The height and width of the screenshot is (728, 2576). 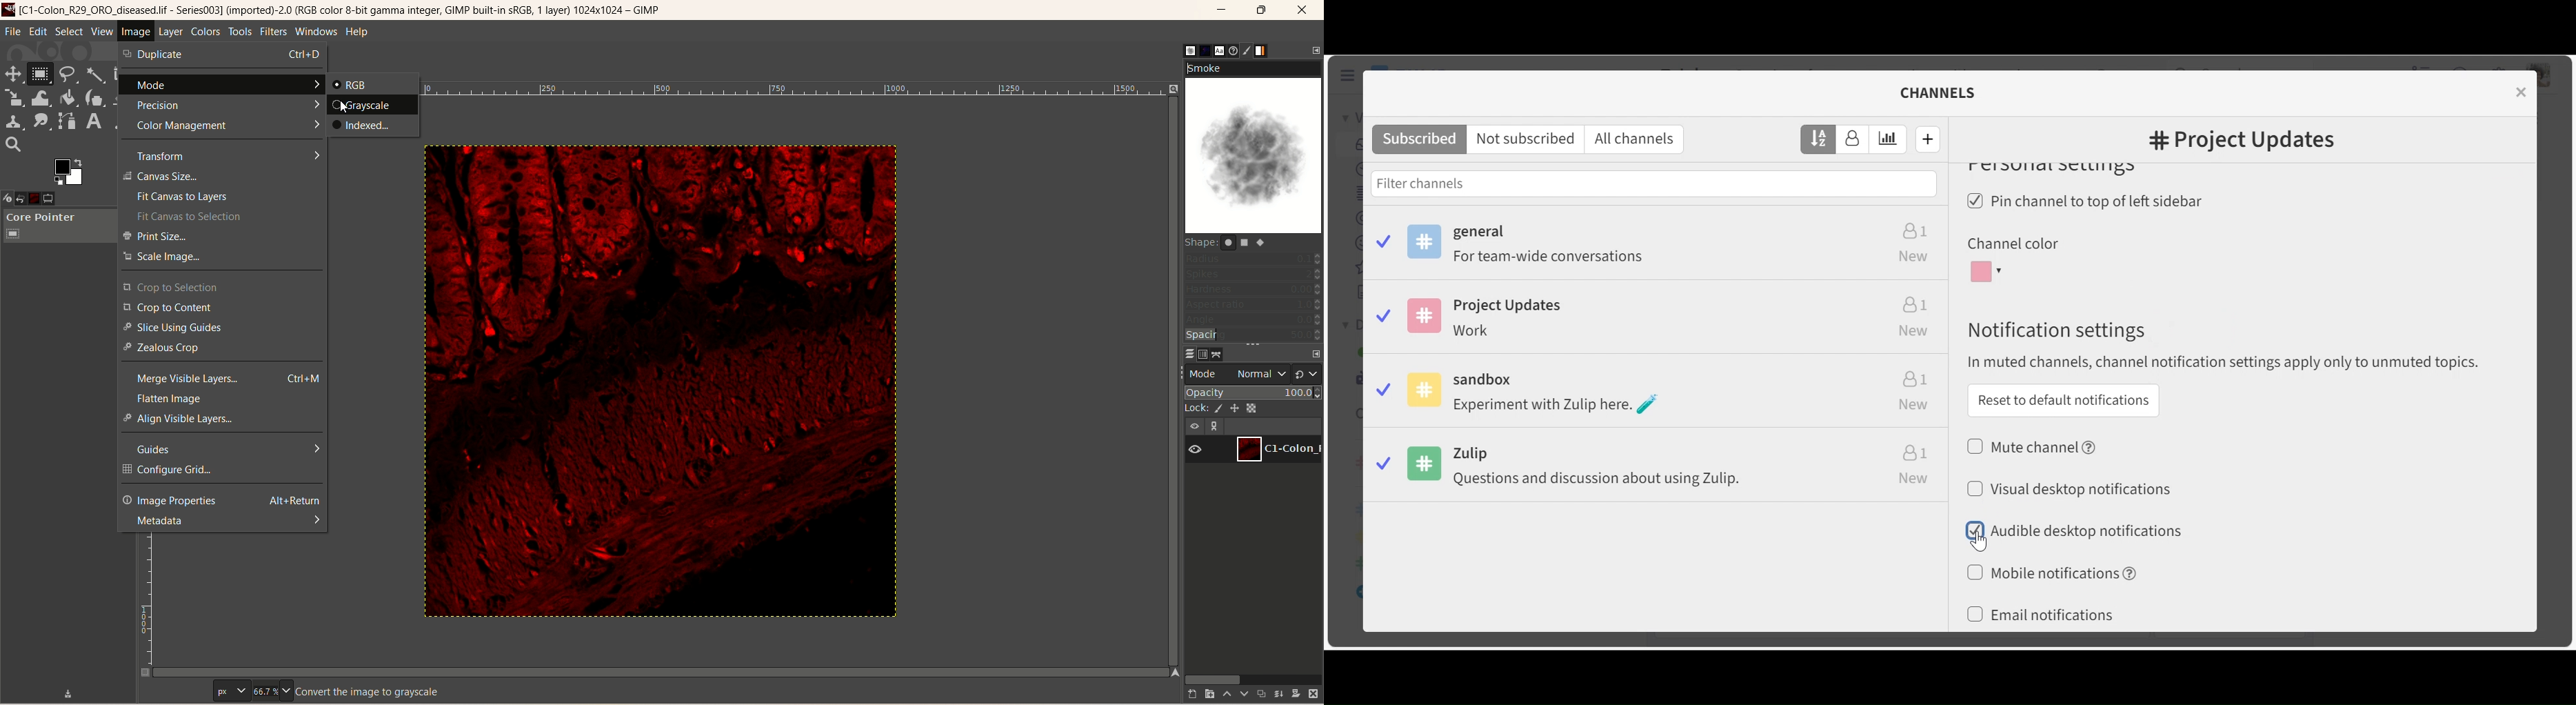 What do you see at coordinates (1528, 140) in the screenshot?
I see `Not subscribed` at bounding box center [1528, 140].